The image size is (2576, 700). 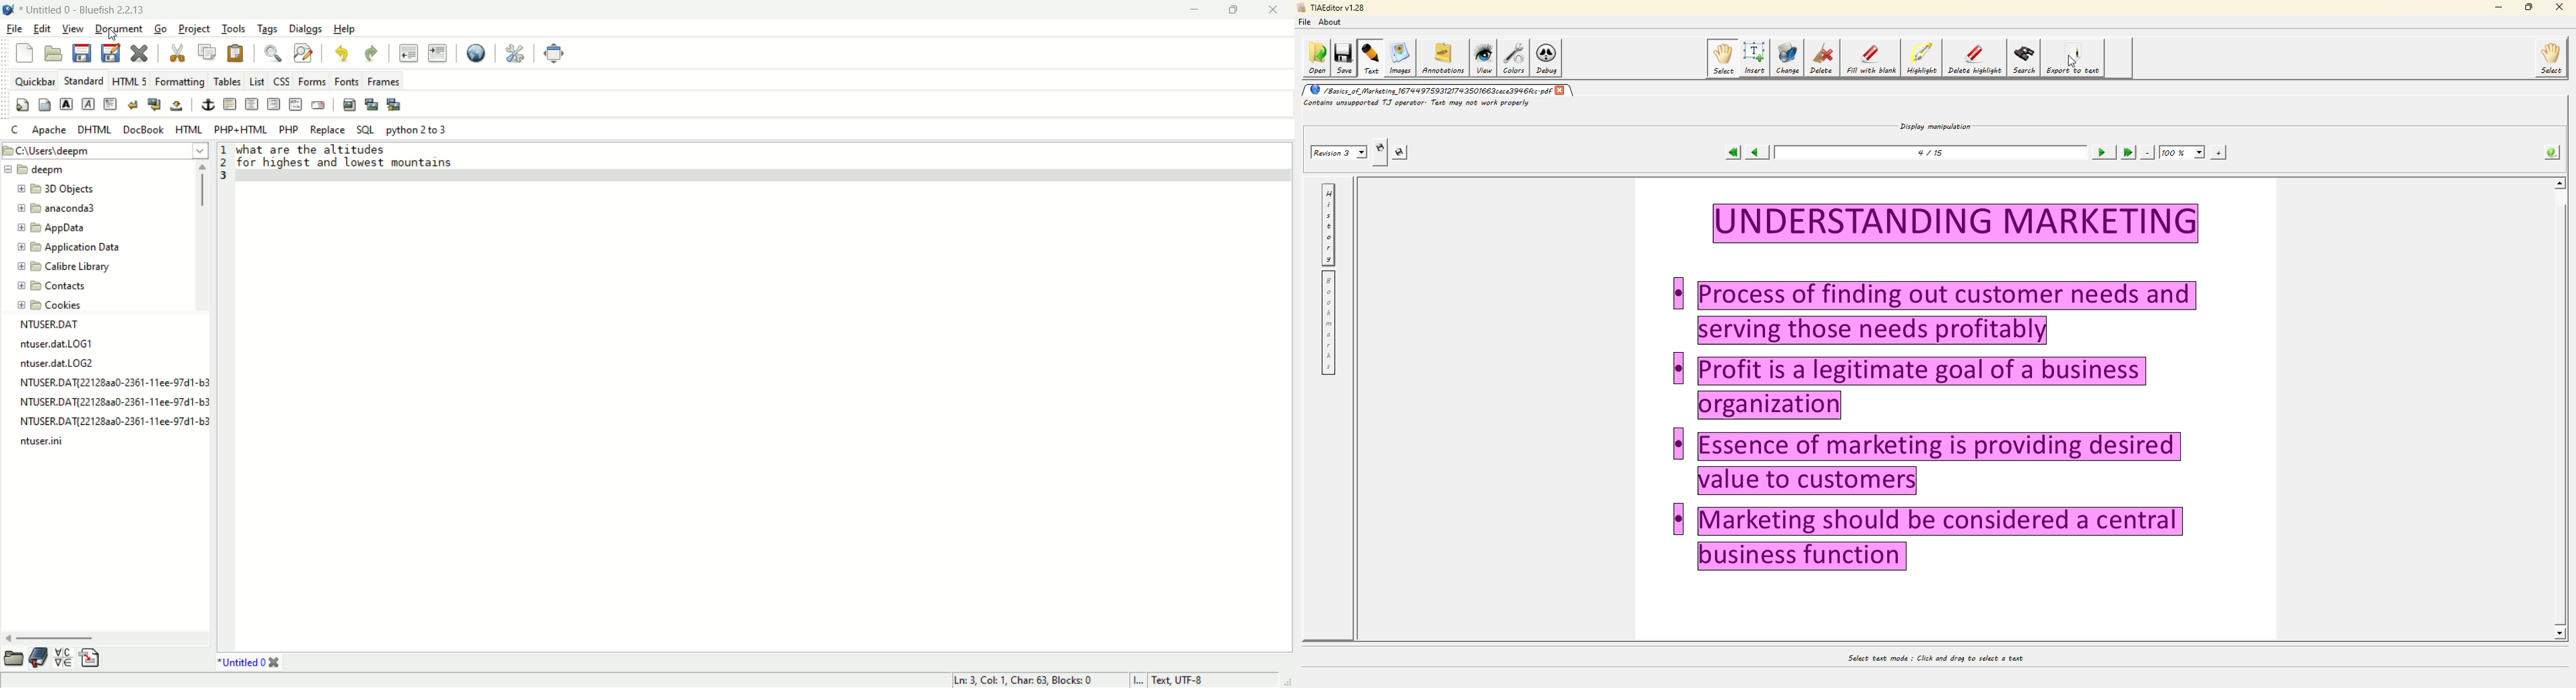 What do you see at coordinates (40, 28) in the screenshot?
I see `edit` at bounding box center [40, 28].